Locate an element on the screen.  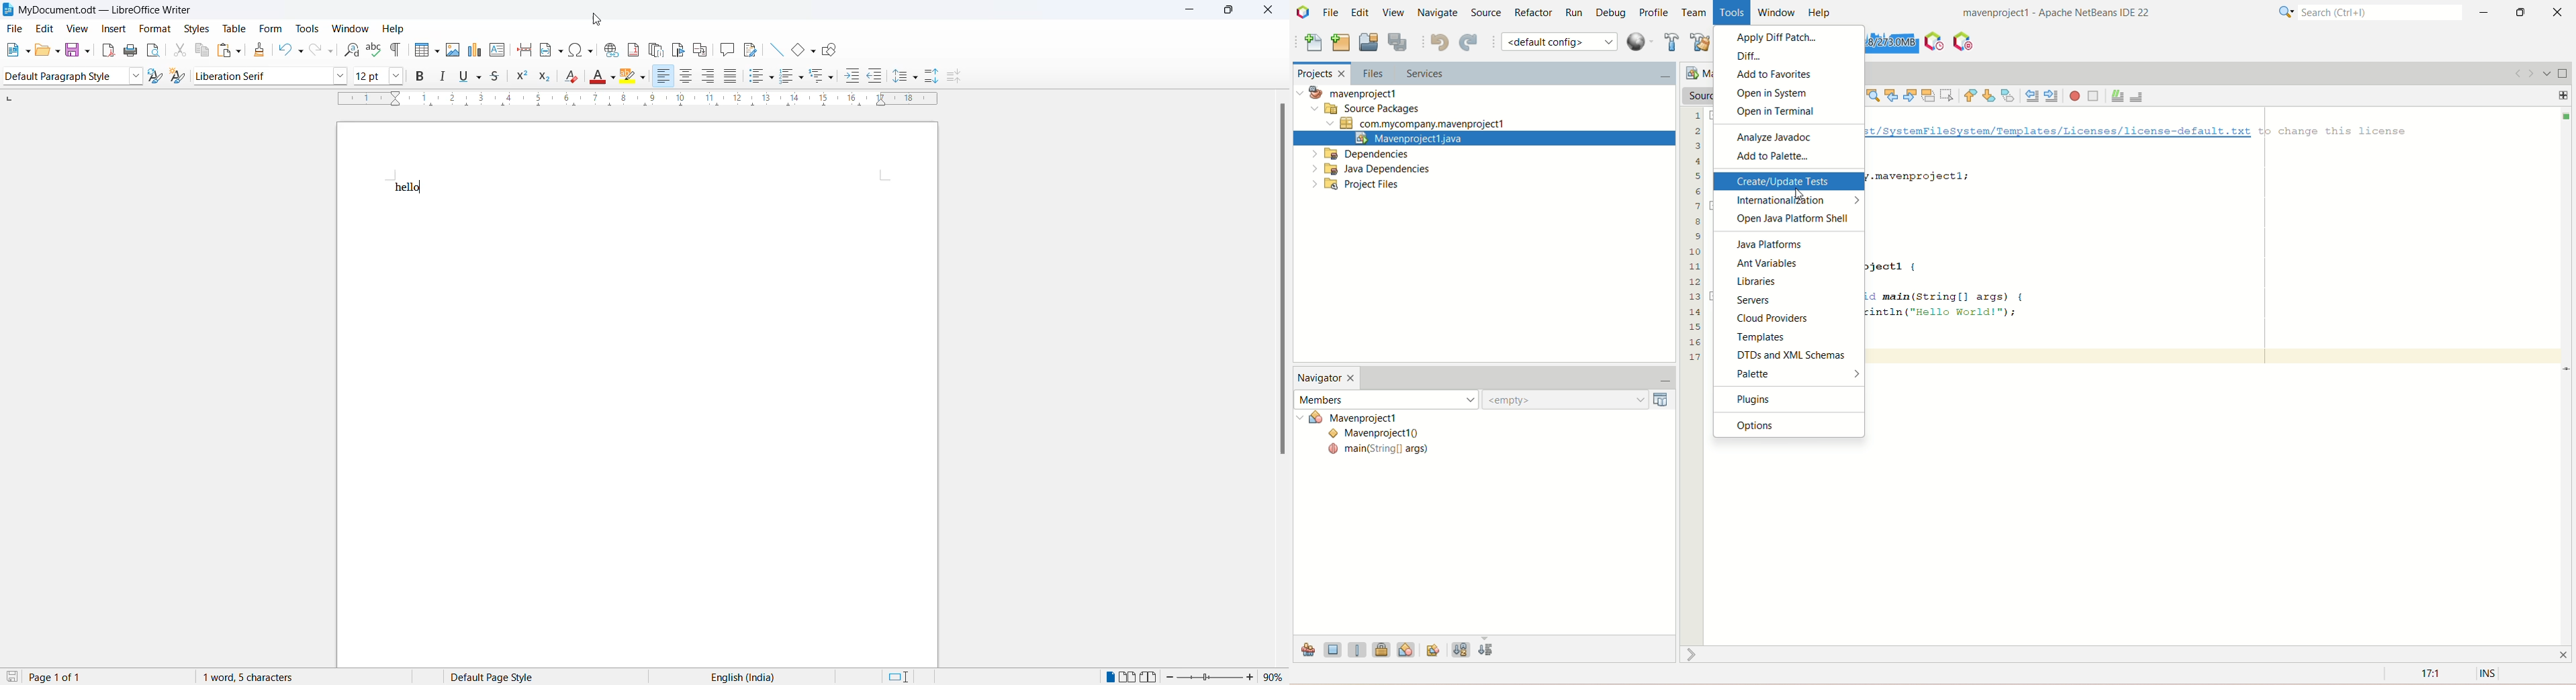
Insert table is located at coordinates (426, 51).